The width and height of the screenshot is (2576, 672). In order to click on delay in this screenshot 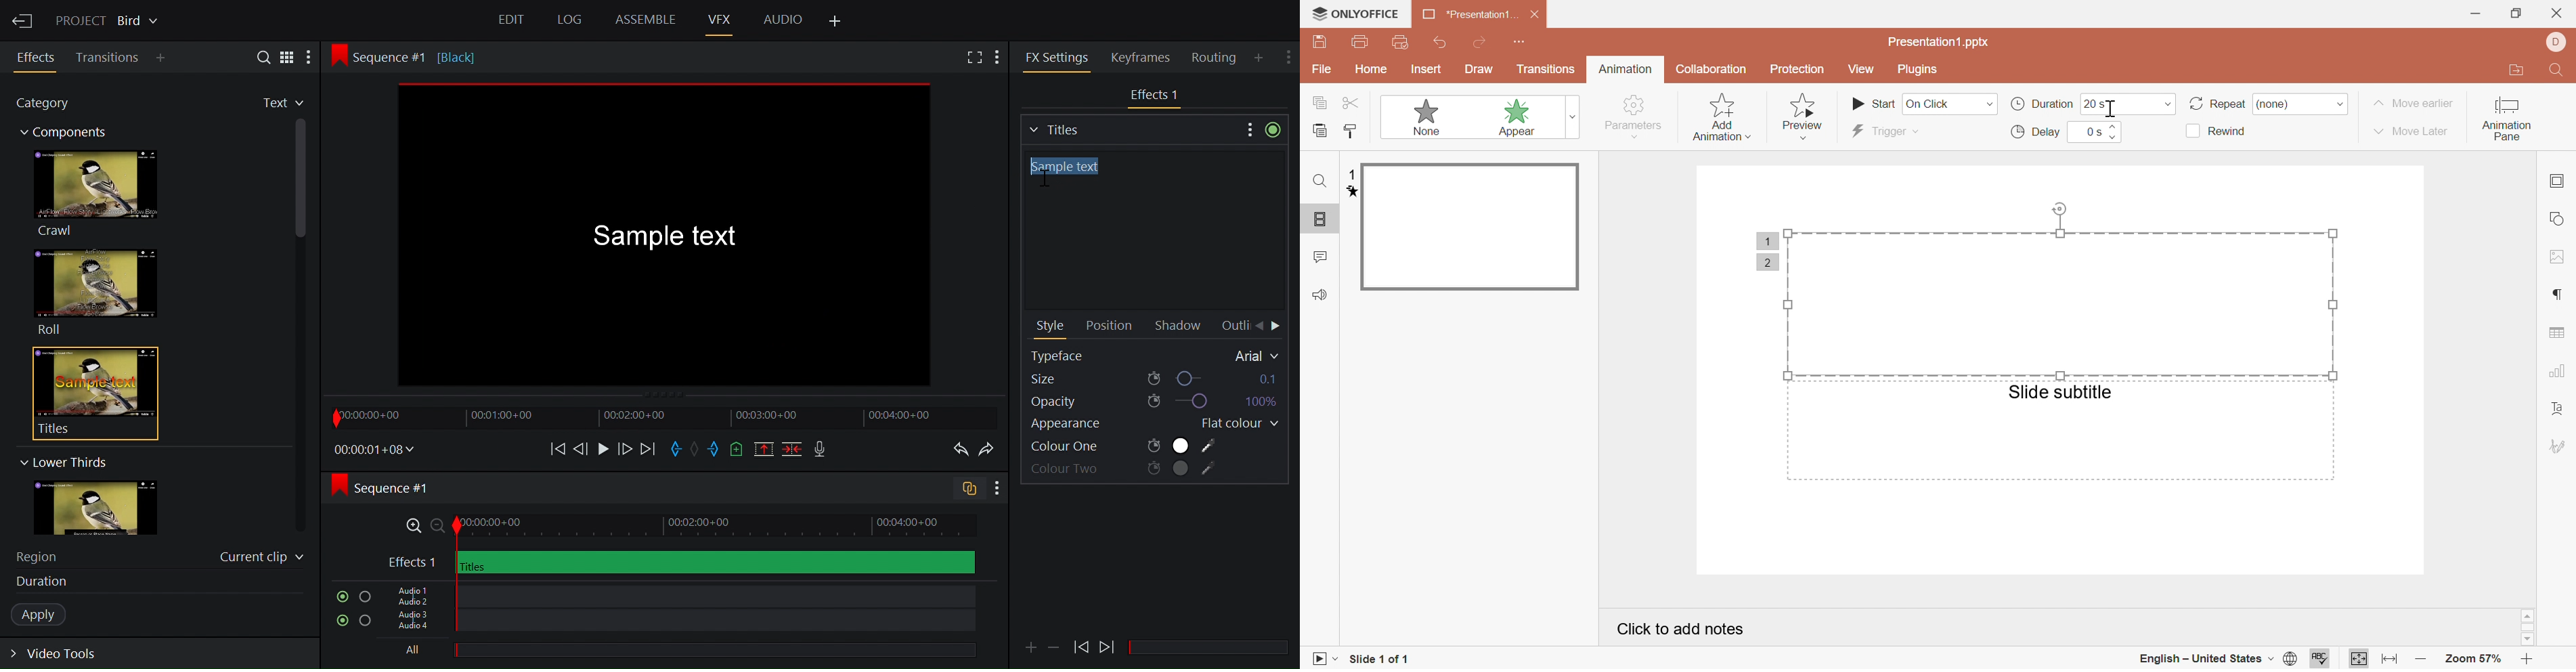, I will do `click(2037, 132)`.